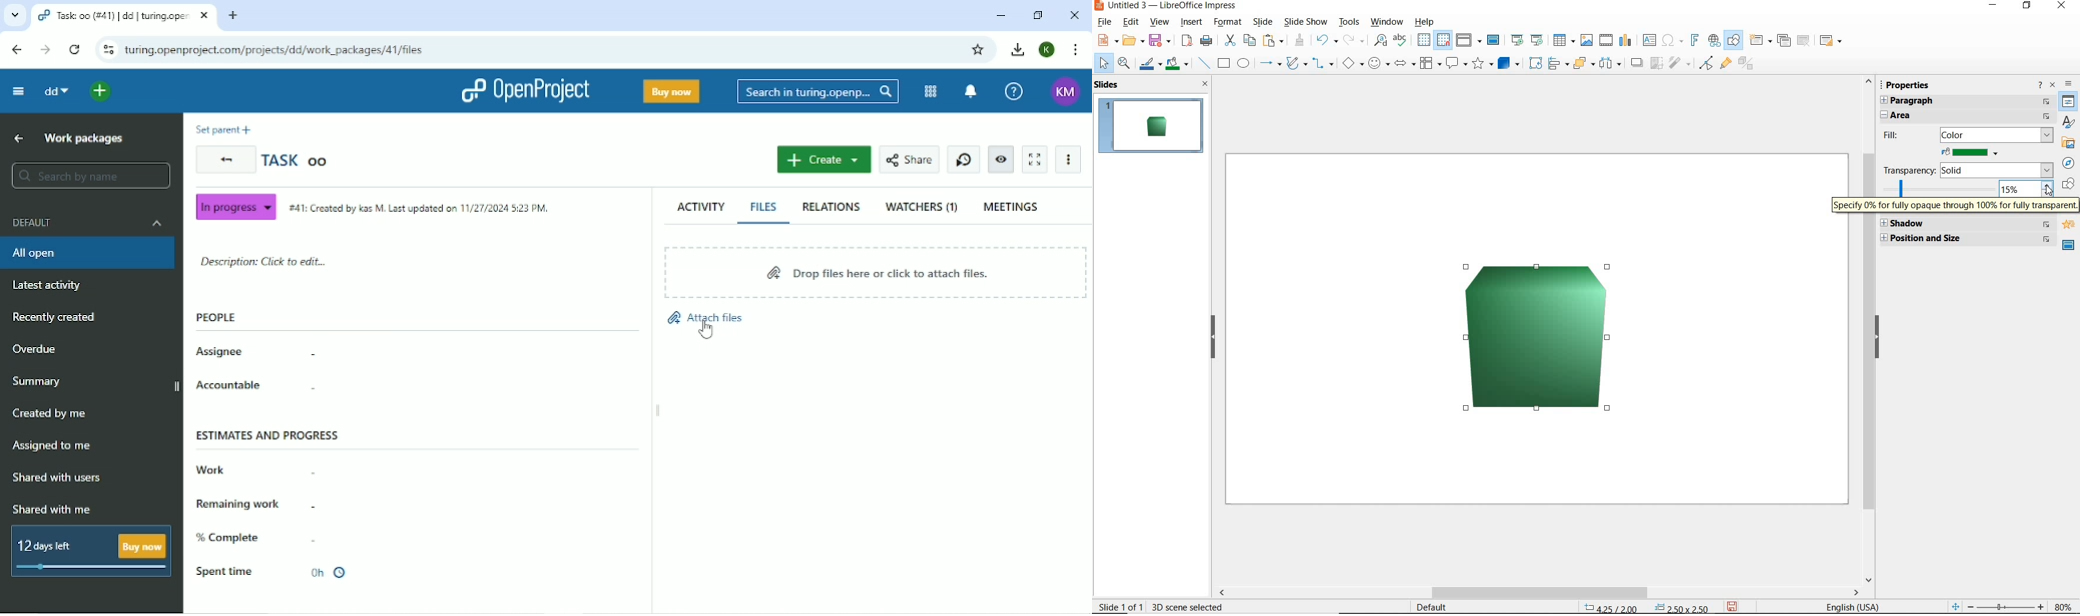 The image size is (2100, 616). What do you see at coordinates (1625, 41) in the screenshot?
I see `insert chart` at bounding box center [1625, 41].